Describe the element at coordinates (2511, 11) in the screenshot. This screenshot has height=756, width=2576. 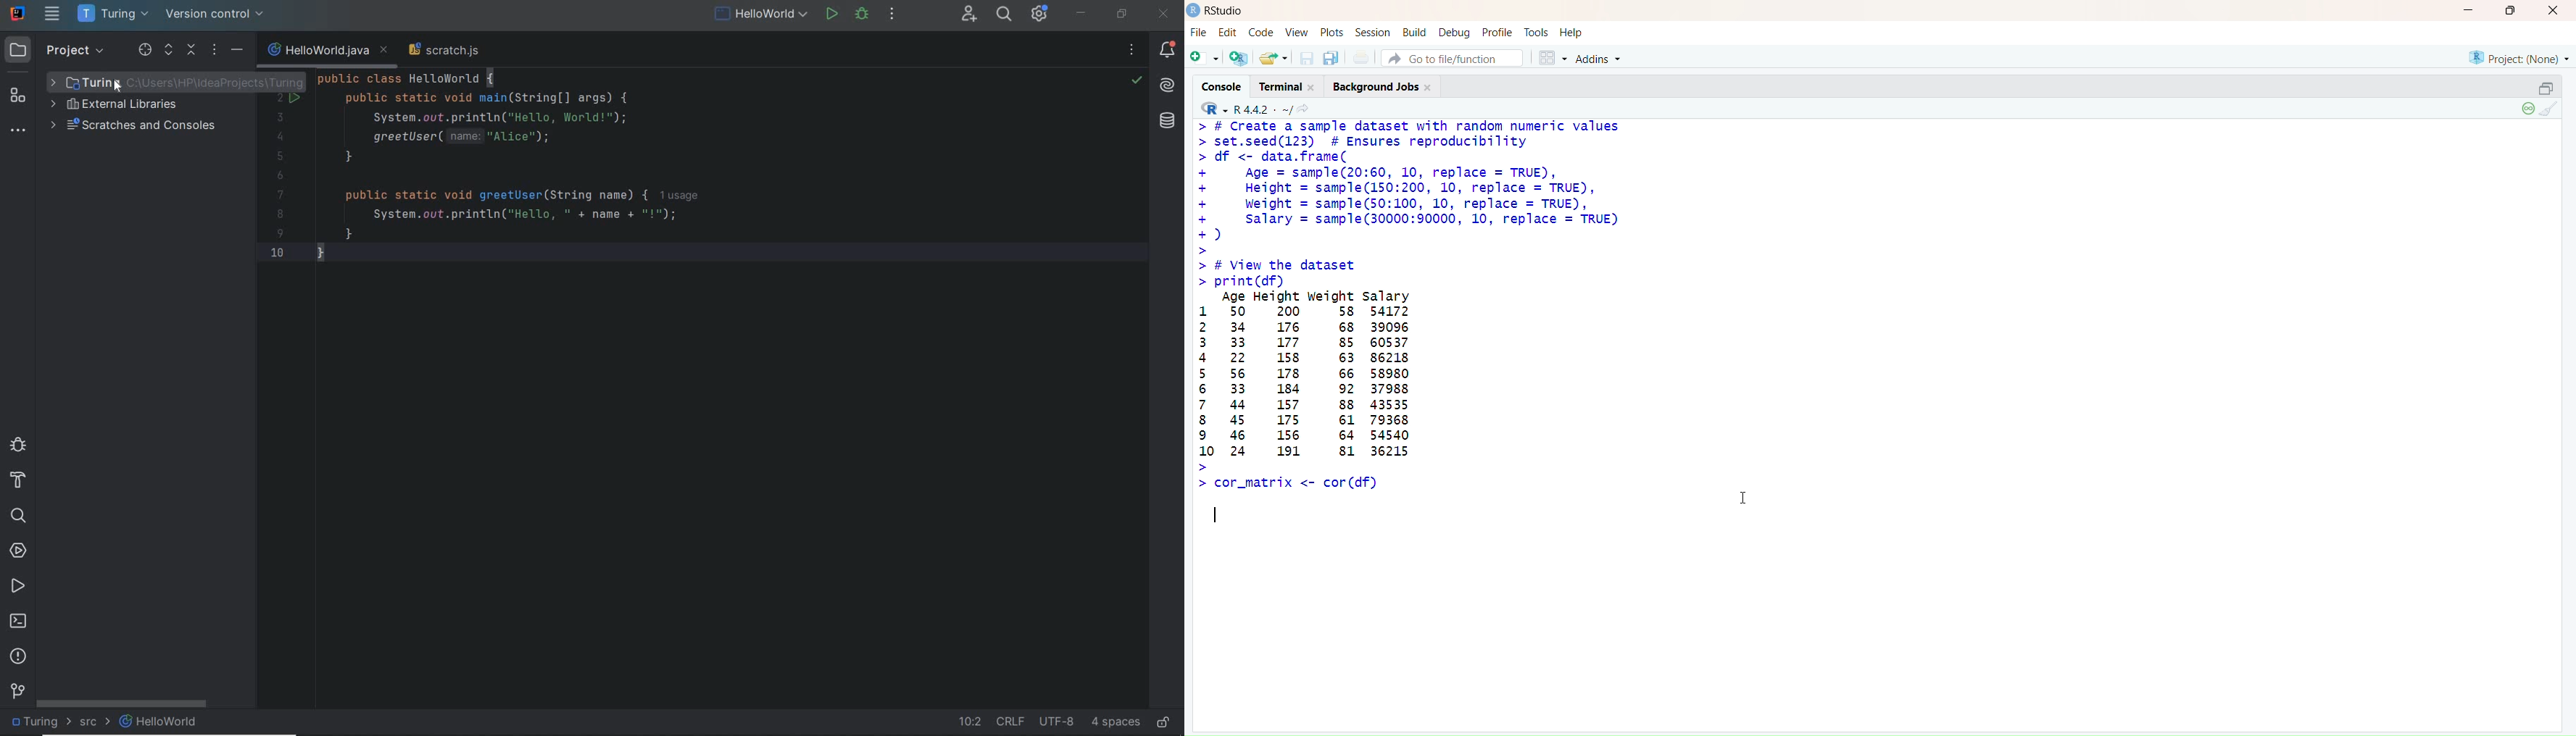
I see `Maximize` at that location.